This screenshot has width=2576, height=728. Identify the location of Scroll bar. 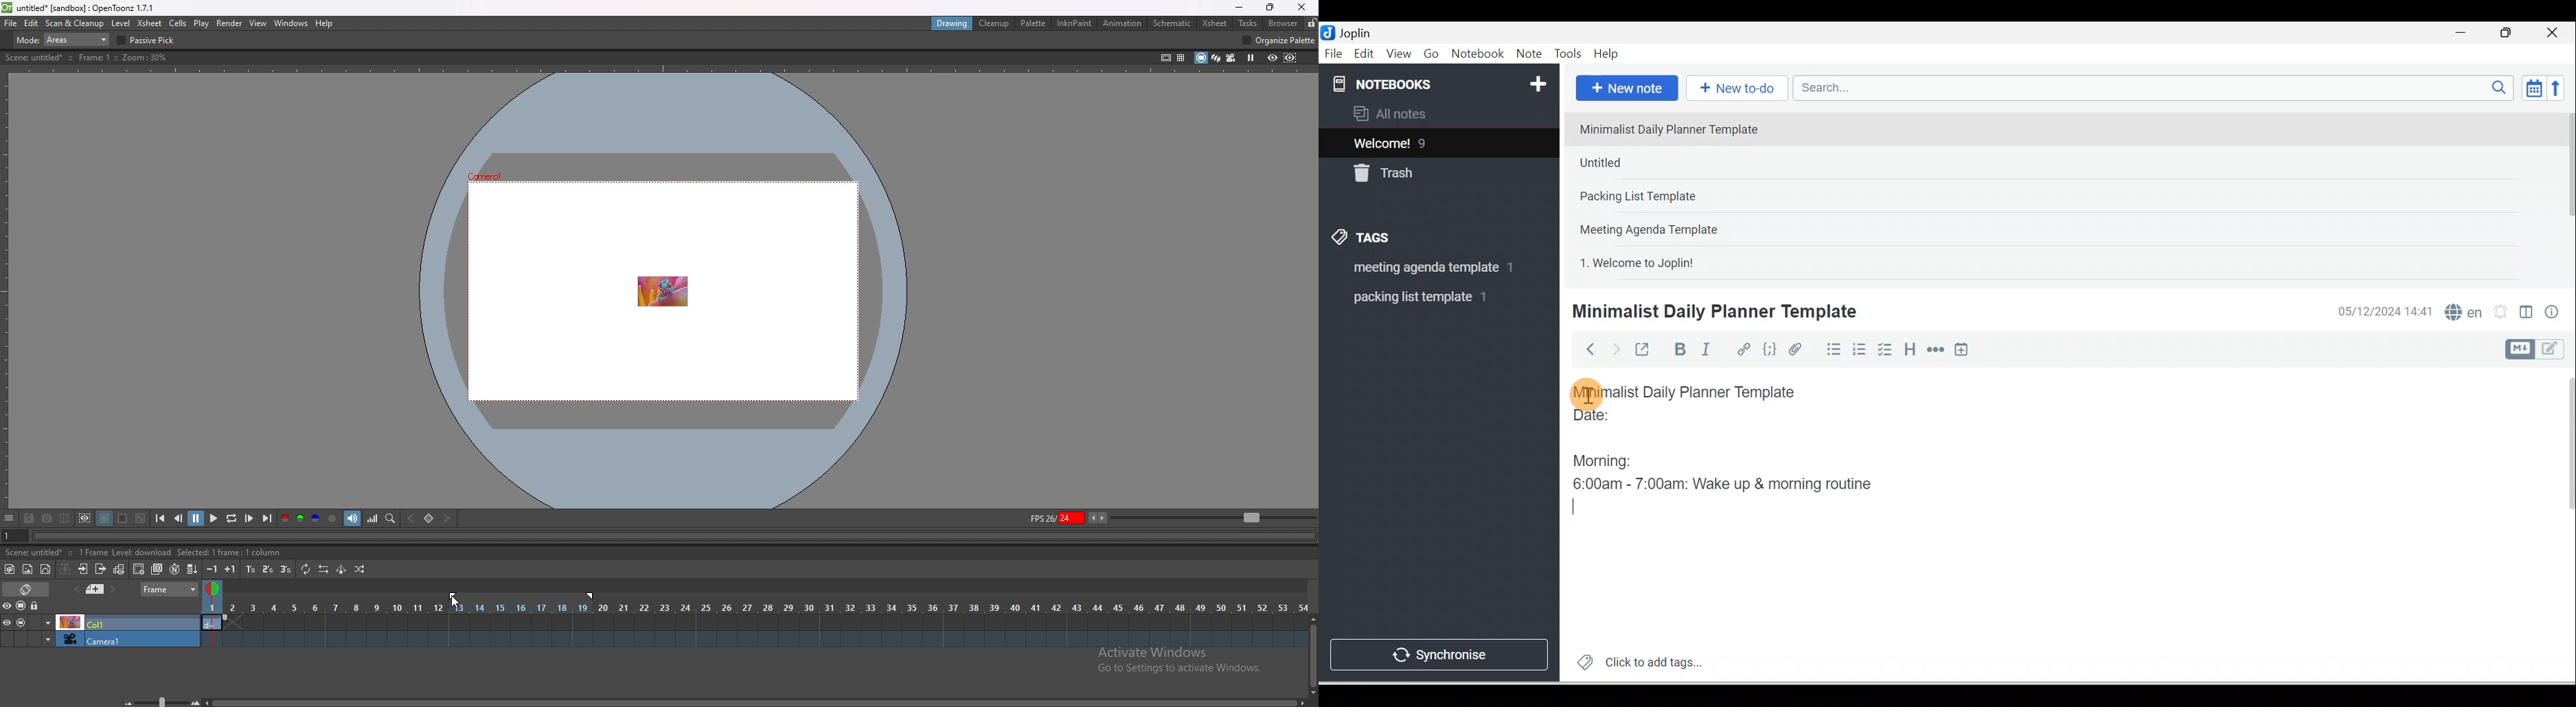
(2562, 525).